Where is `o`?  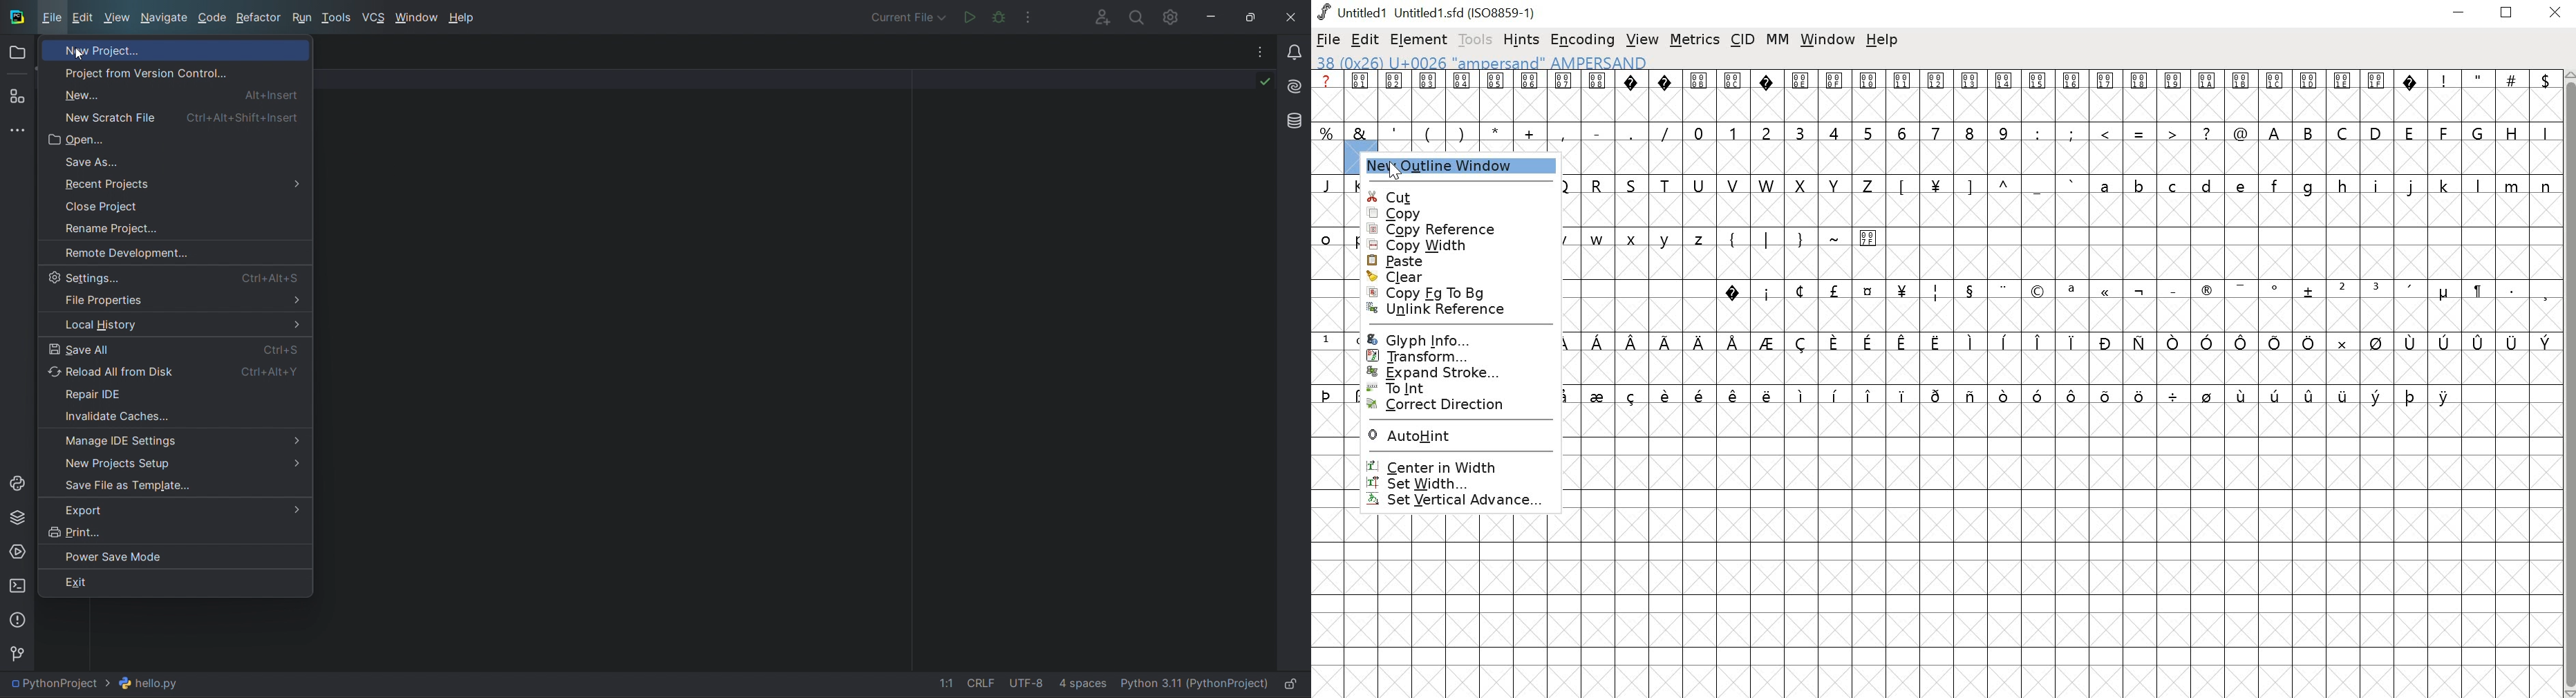 o is located at coordinates (1326, 237).